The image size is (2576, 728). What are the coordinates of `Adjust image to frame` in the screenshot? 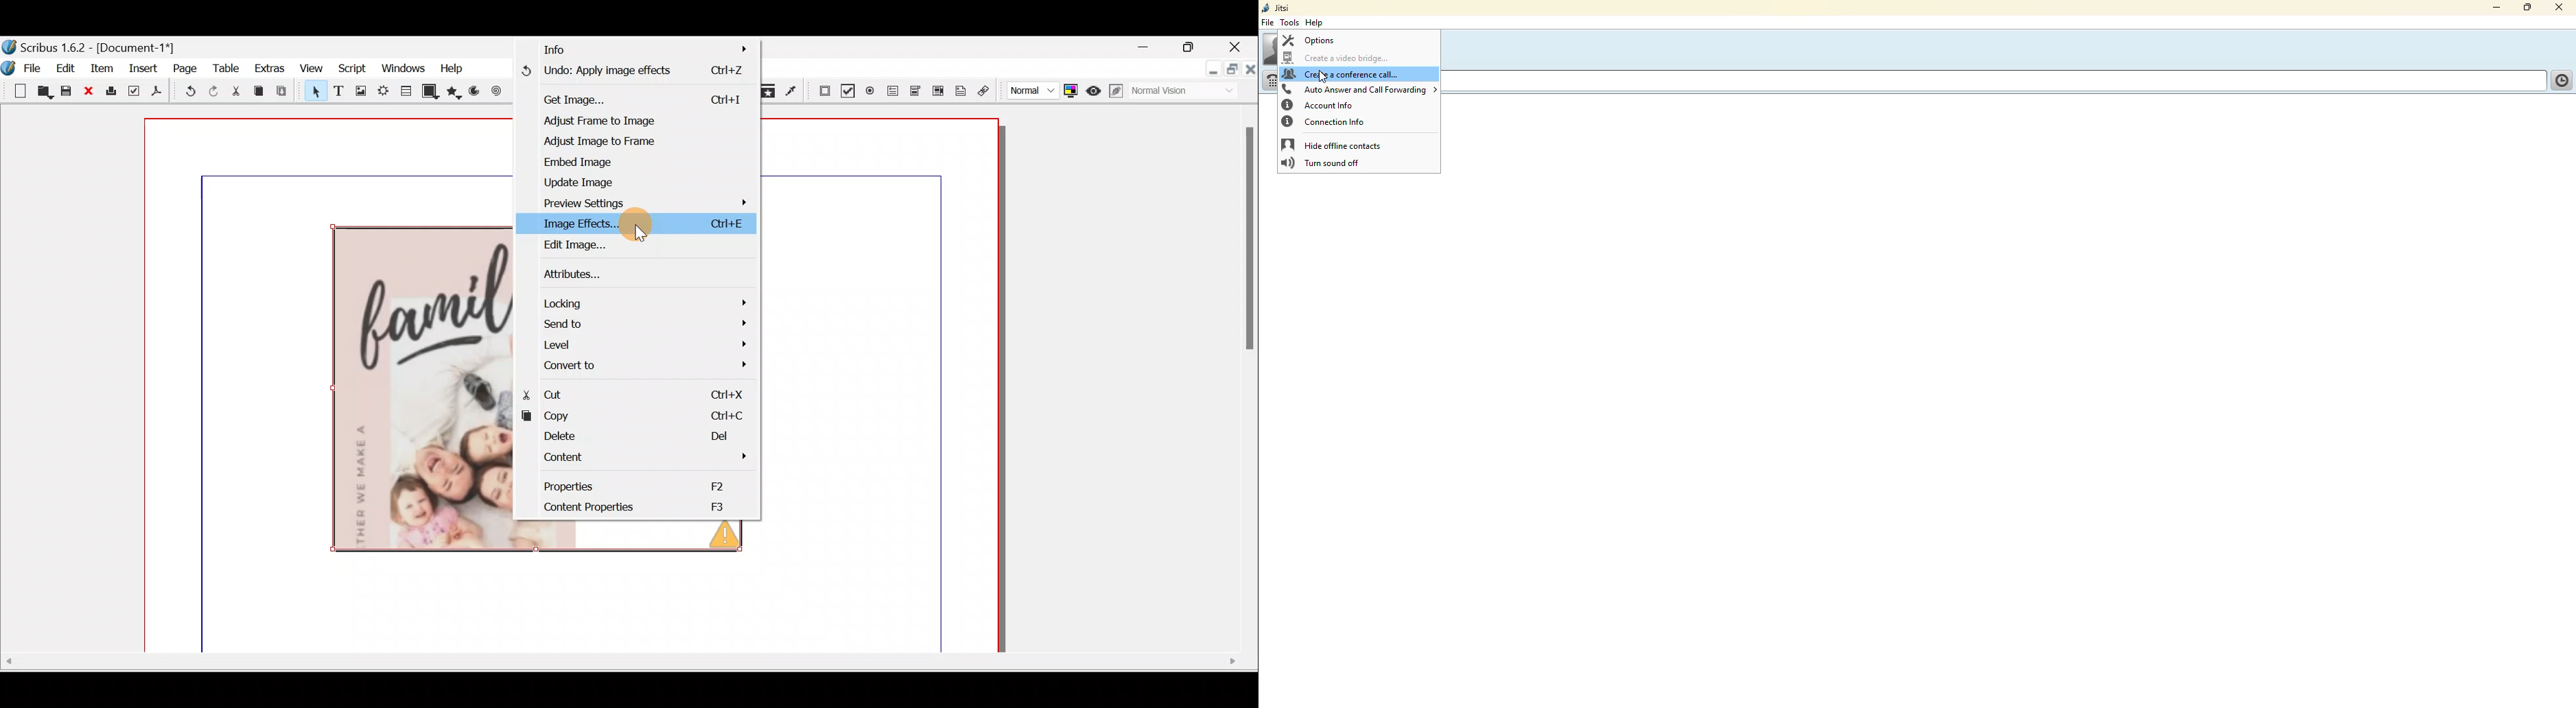 It's located at (588, 142).